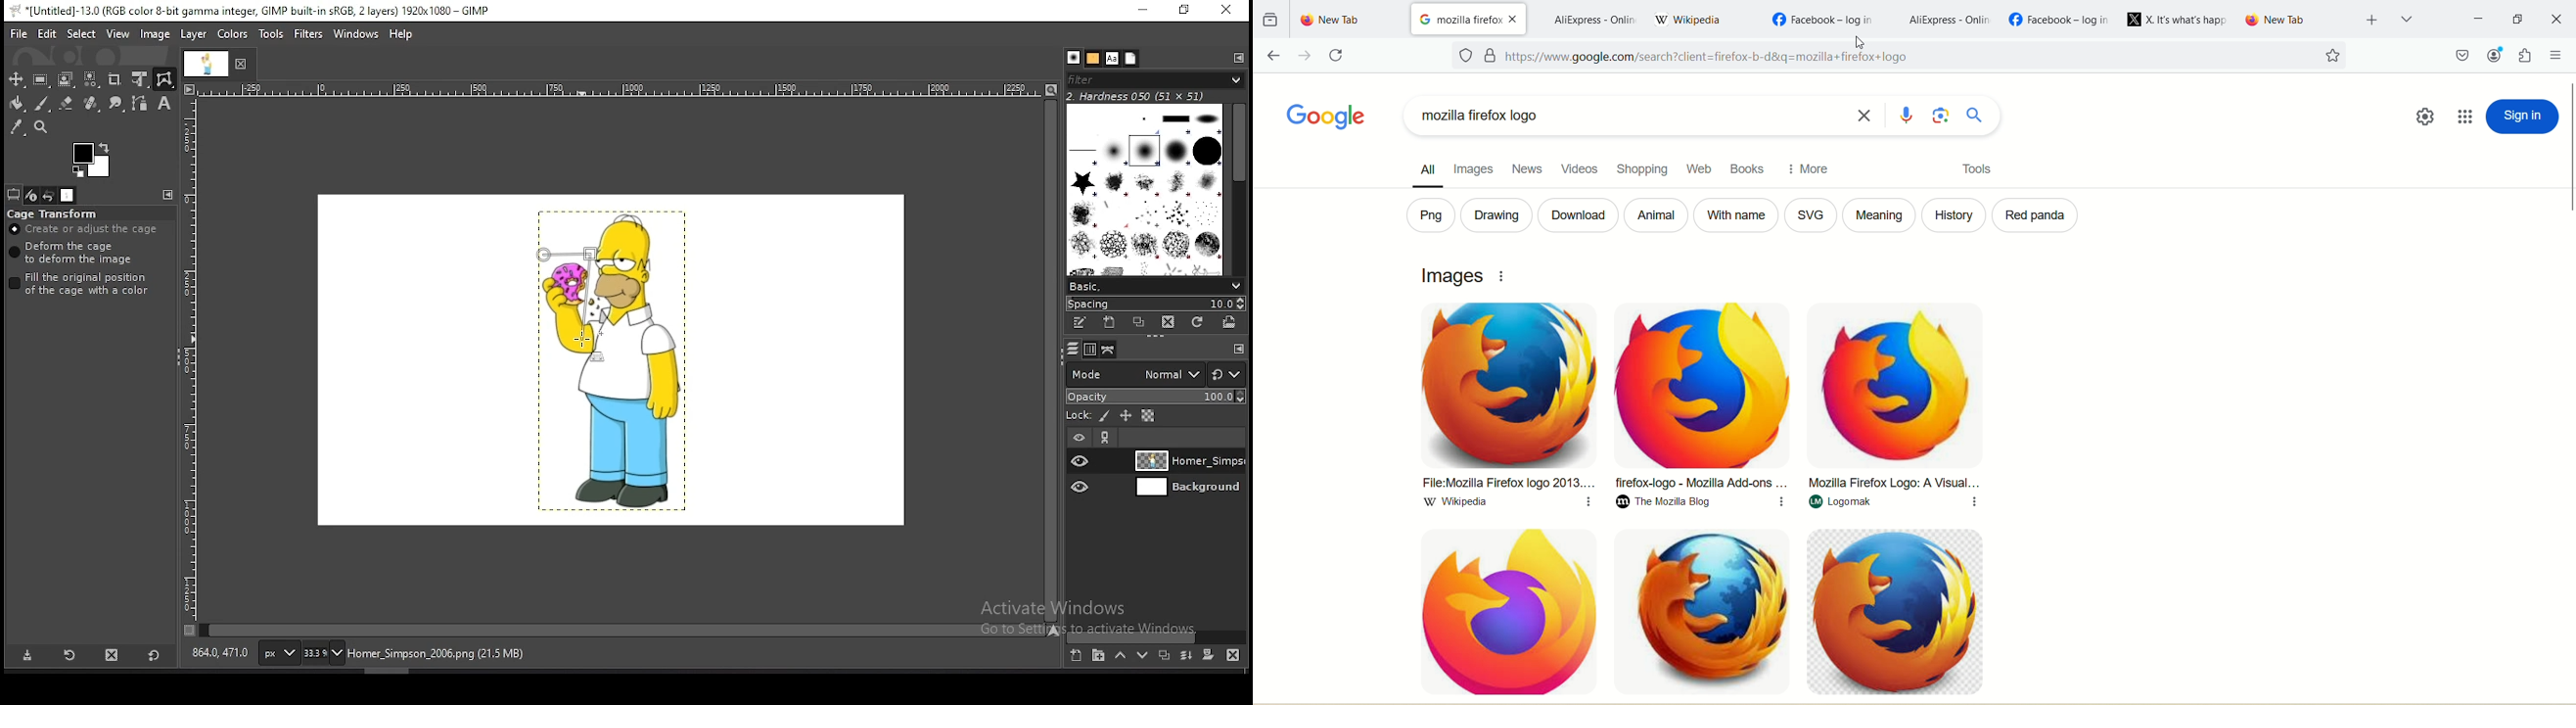 The width and height of the screenshot is (2576, 728). What do you see at coordinates (2036, 215) in the screenshot?
I see `d panda` at bounding box center [2036, 215].